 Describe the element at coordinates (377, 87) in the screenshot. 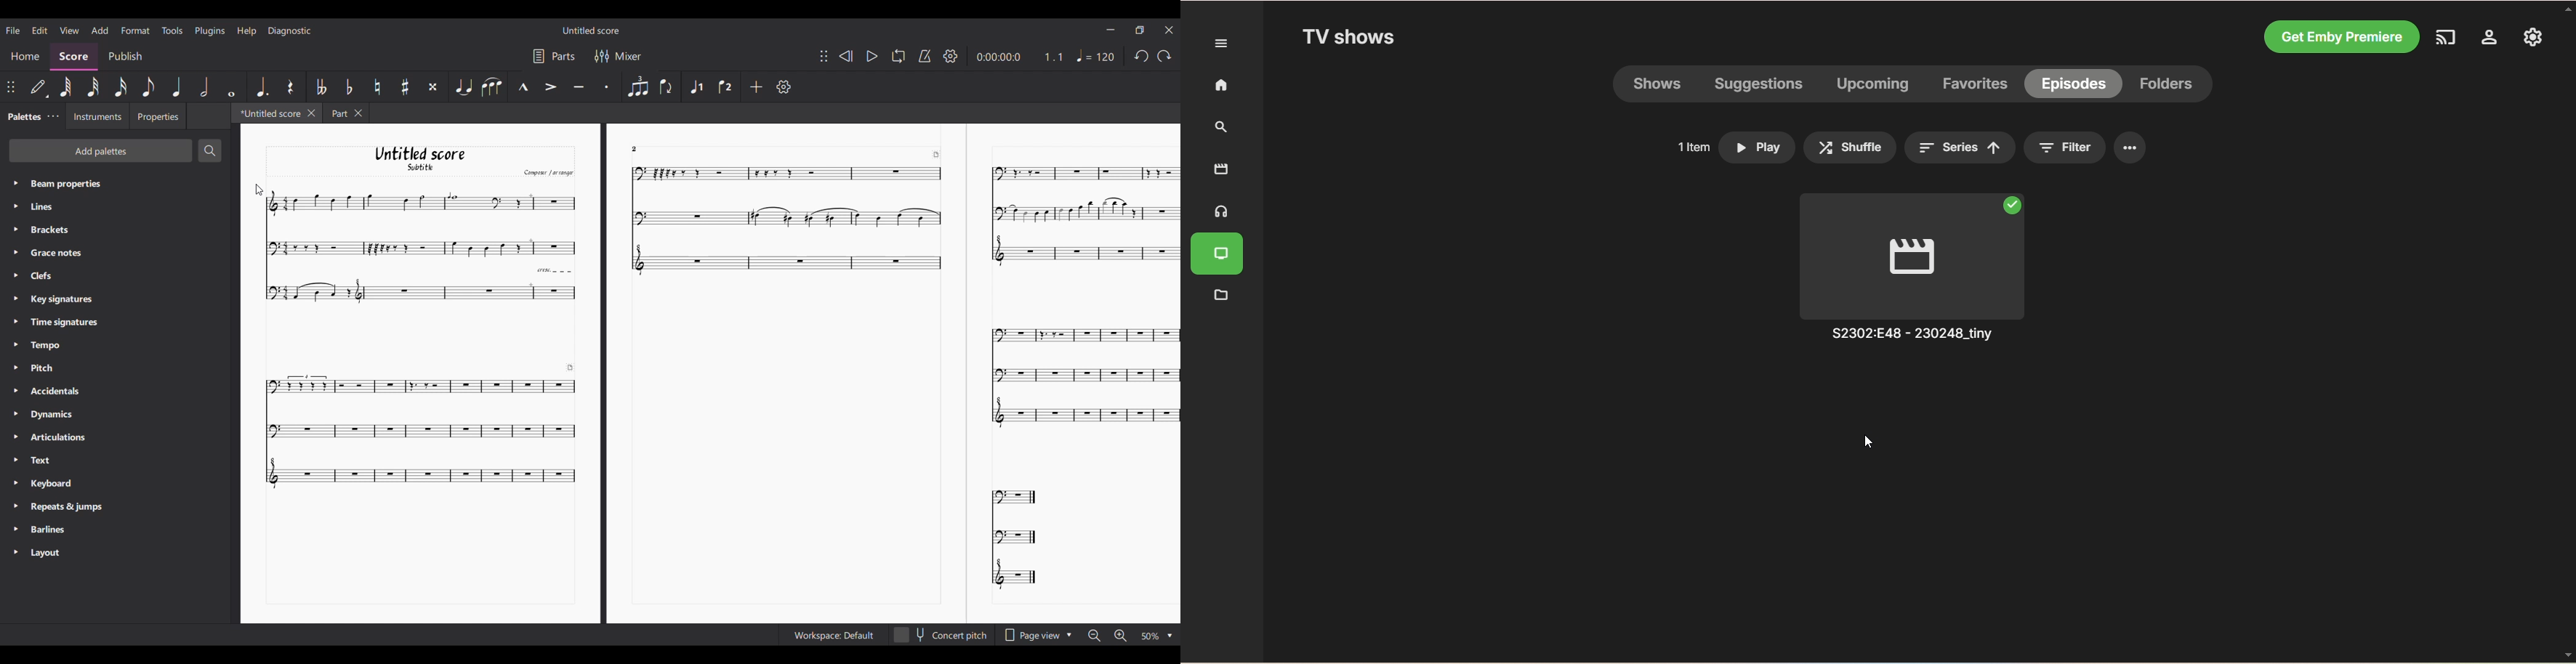

I see `Toggle natural` at that location.